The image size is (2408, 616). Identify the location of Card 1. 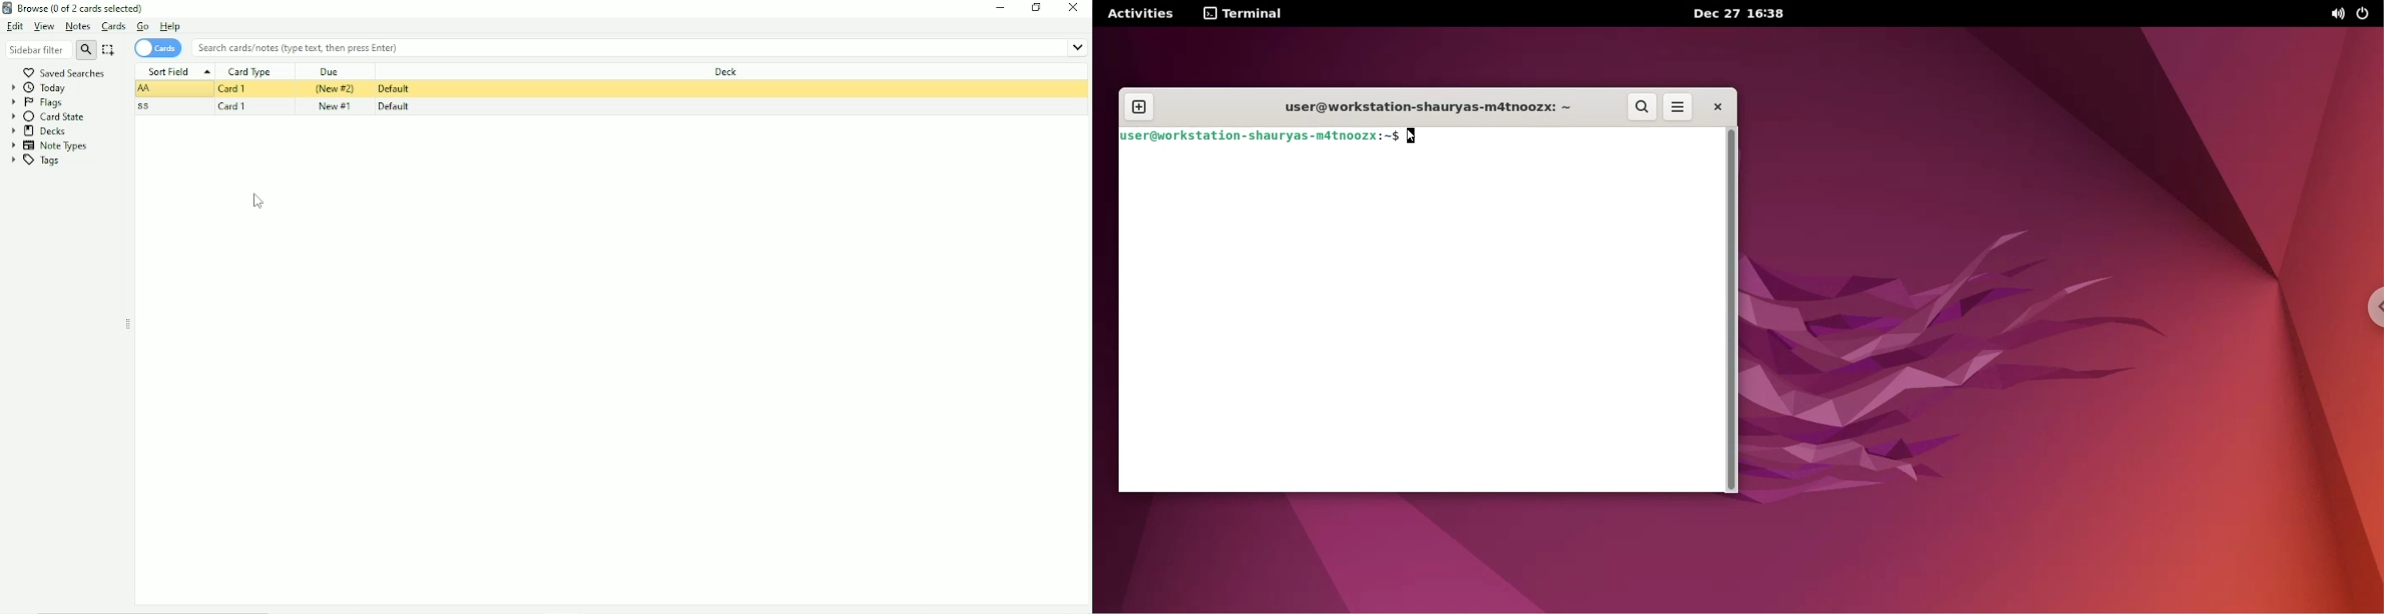
(230, 109).